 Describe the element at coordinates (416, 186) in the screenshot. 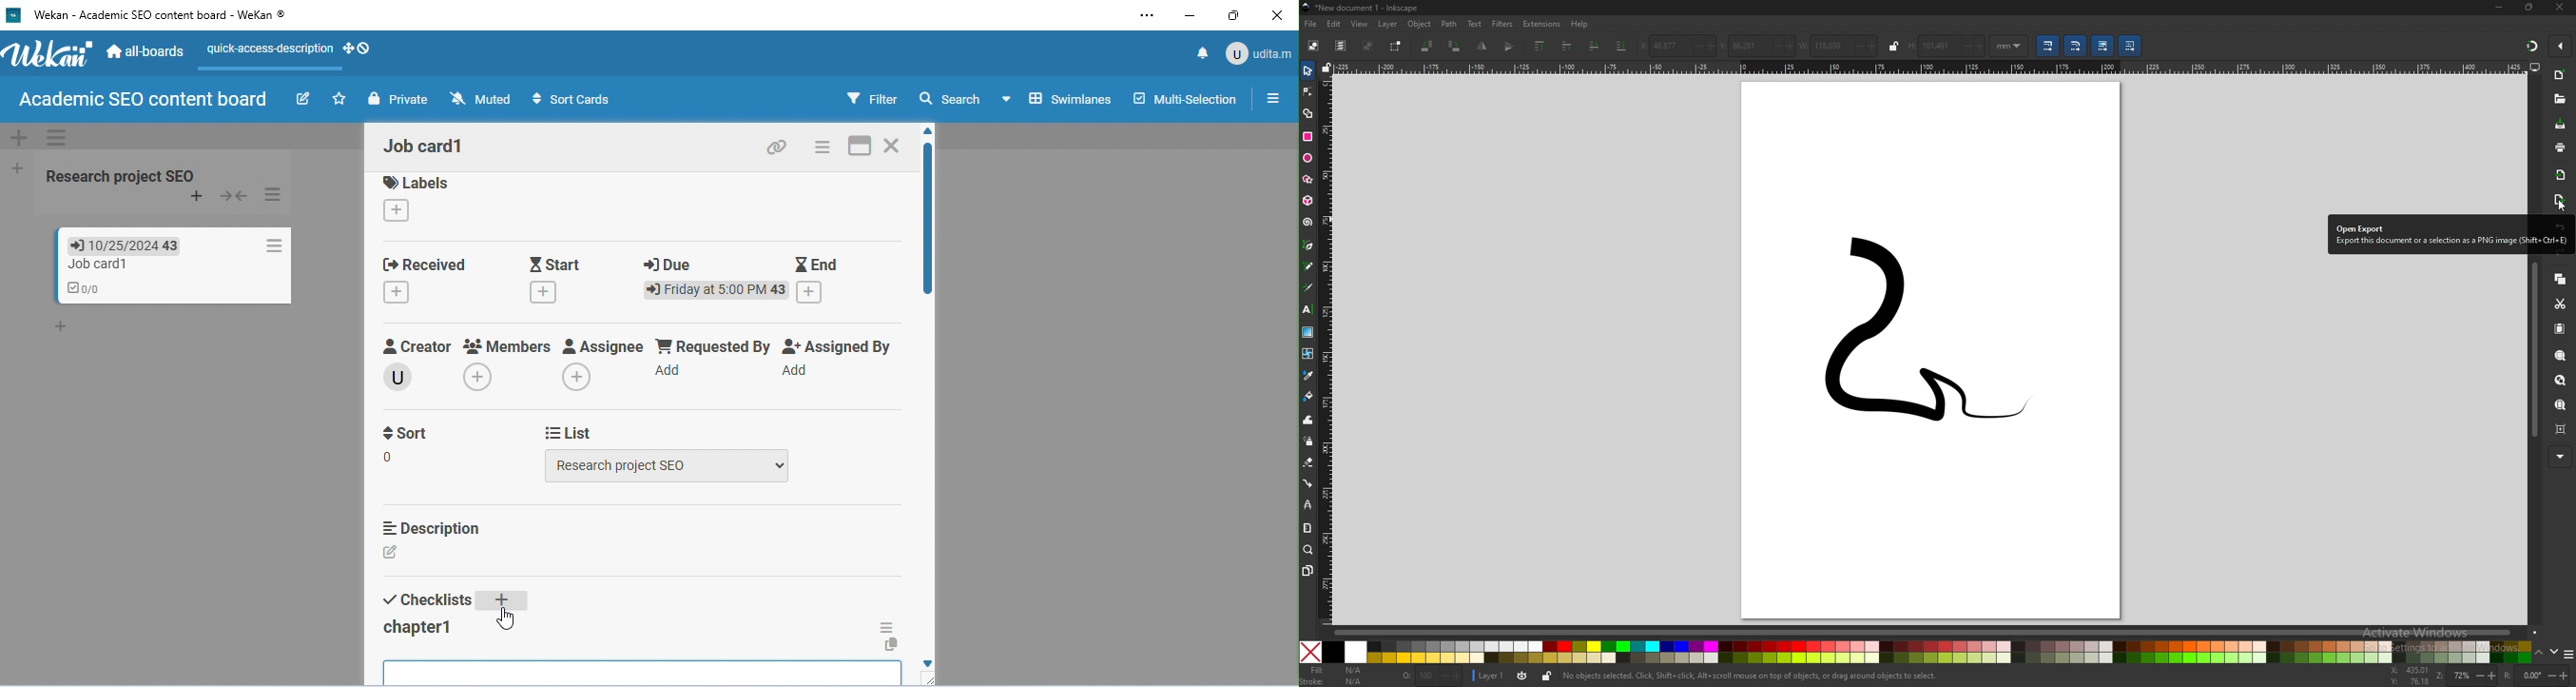

I see `labels` at that location.